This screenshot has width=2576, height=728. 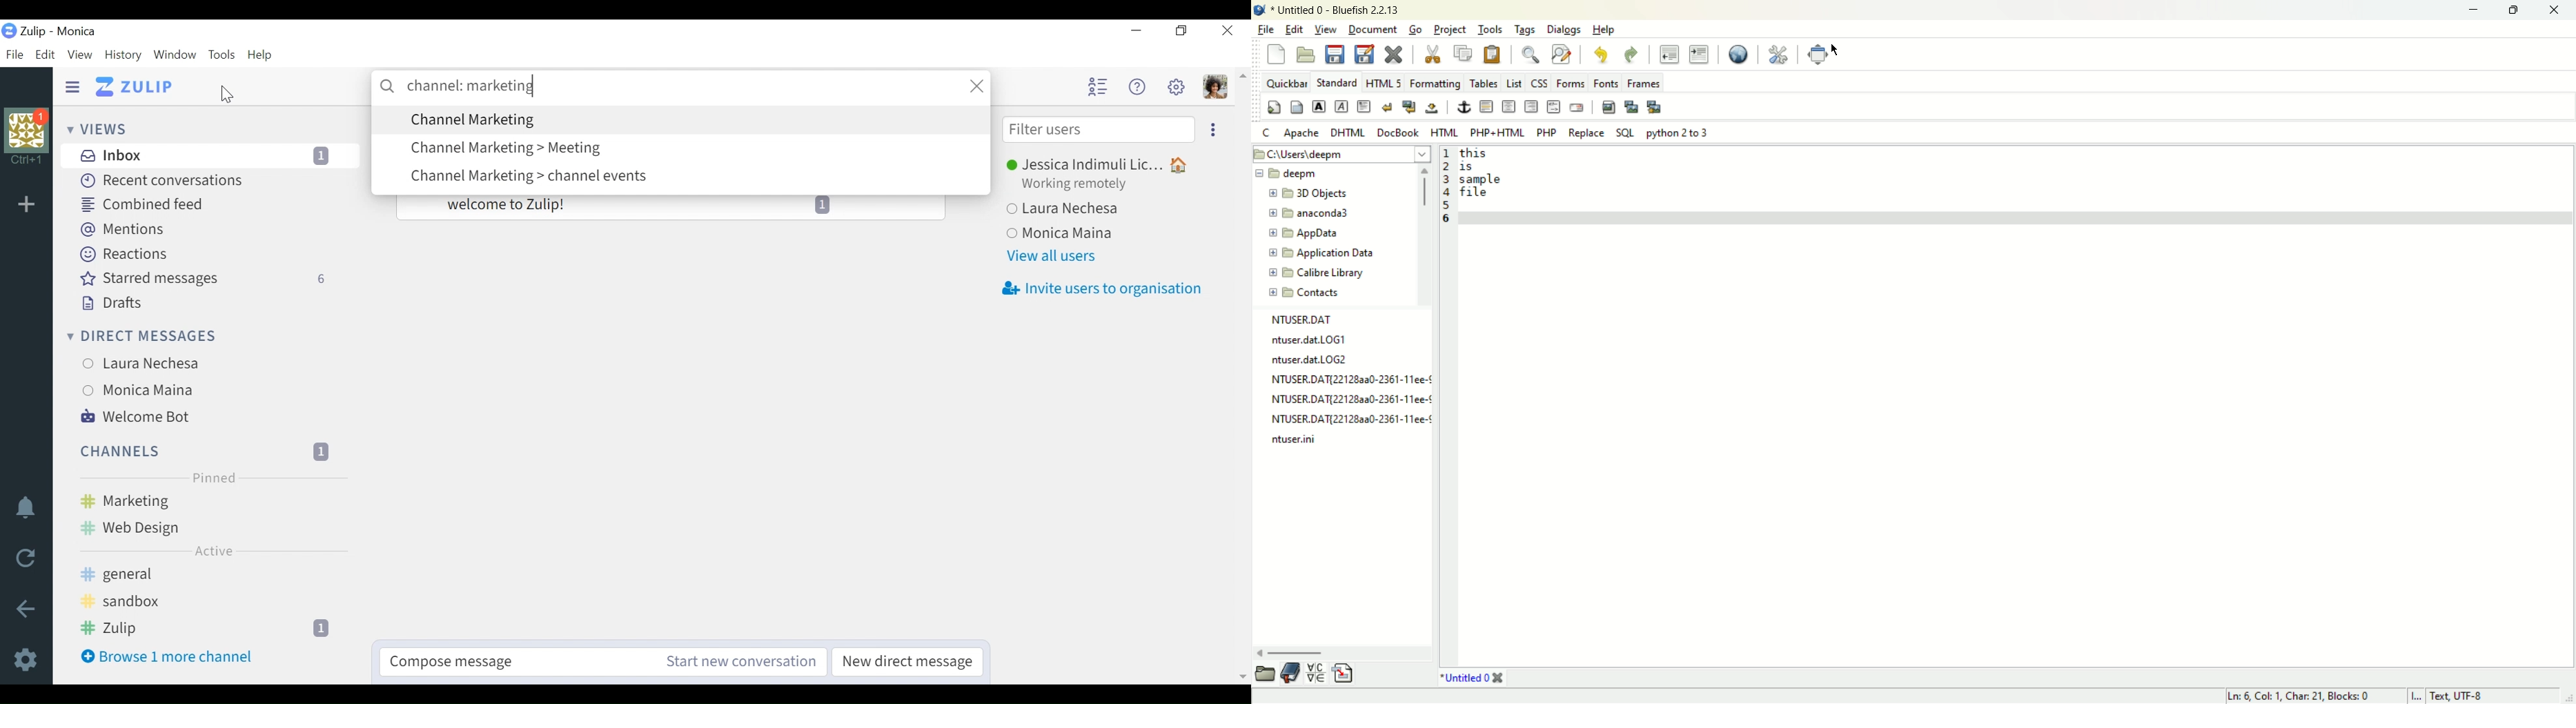 What do you see at coordinates (1290, 83) in the screenshot?
I see `quickbar` at bounding box center [1290, 83].